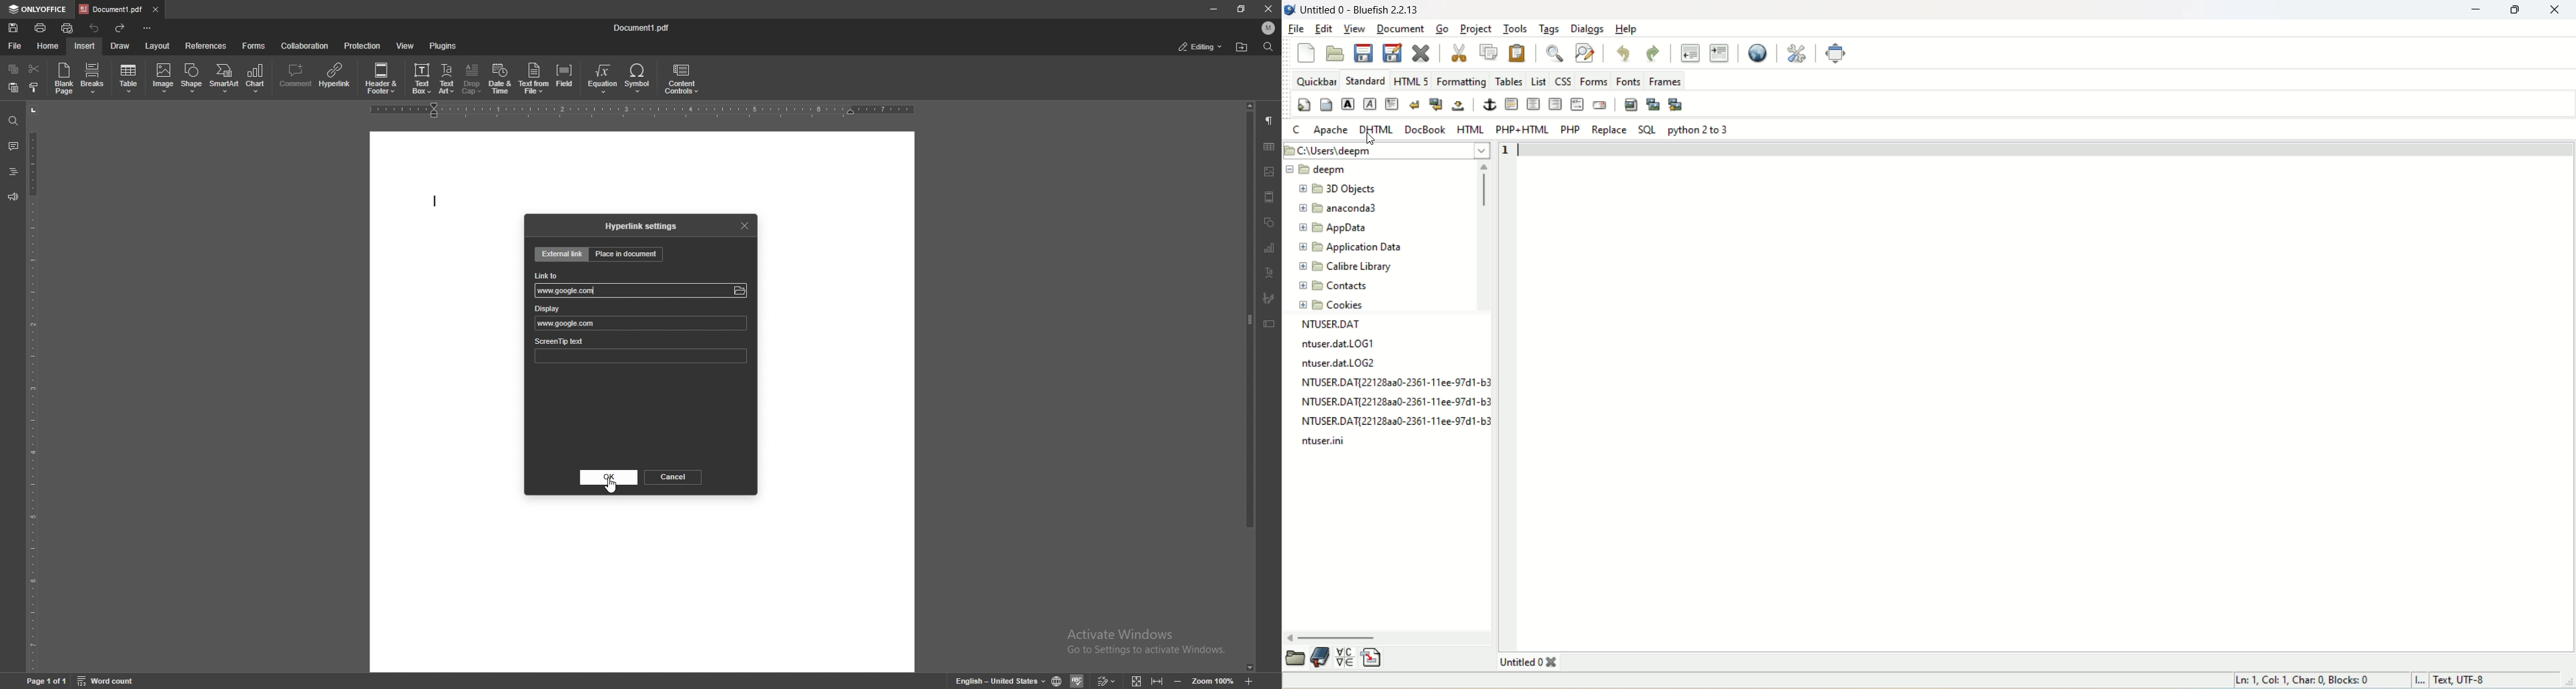 This screenshot has height=700, width=2576. What do you see at coordinates (1411, 80) in the screenshot?
I see `HTML 5` at bounding box center [1411, 80].